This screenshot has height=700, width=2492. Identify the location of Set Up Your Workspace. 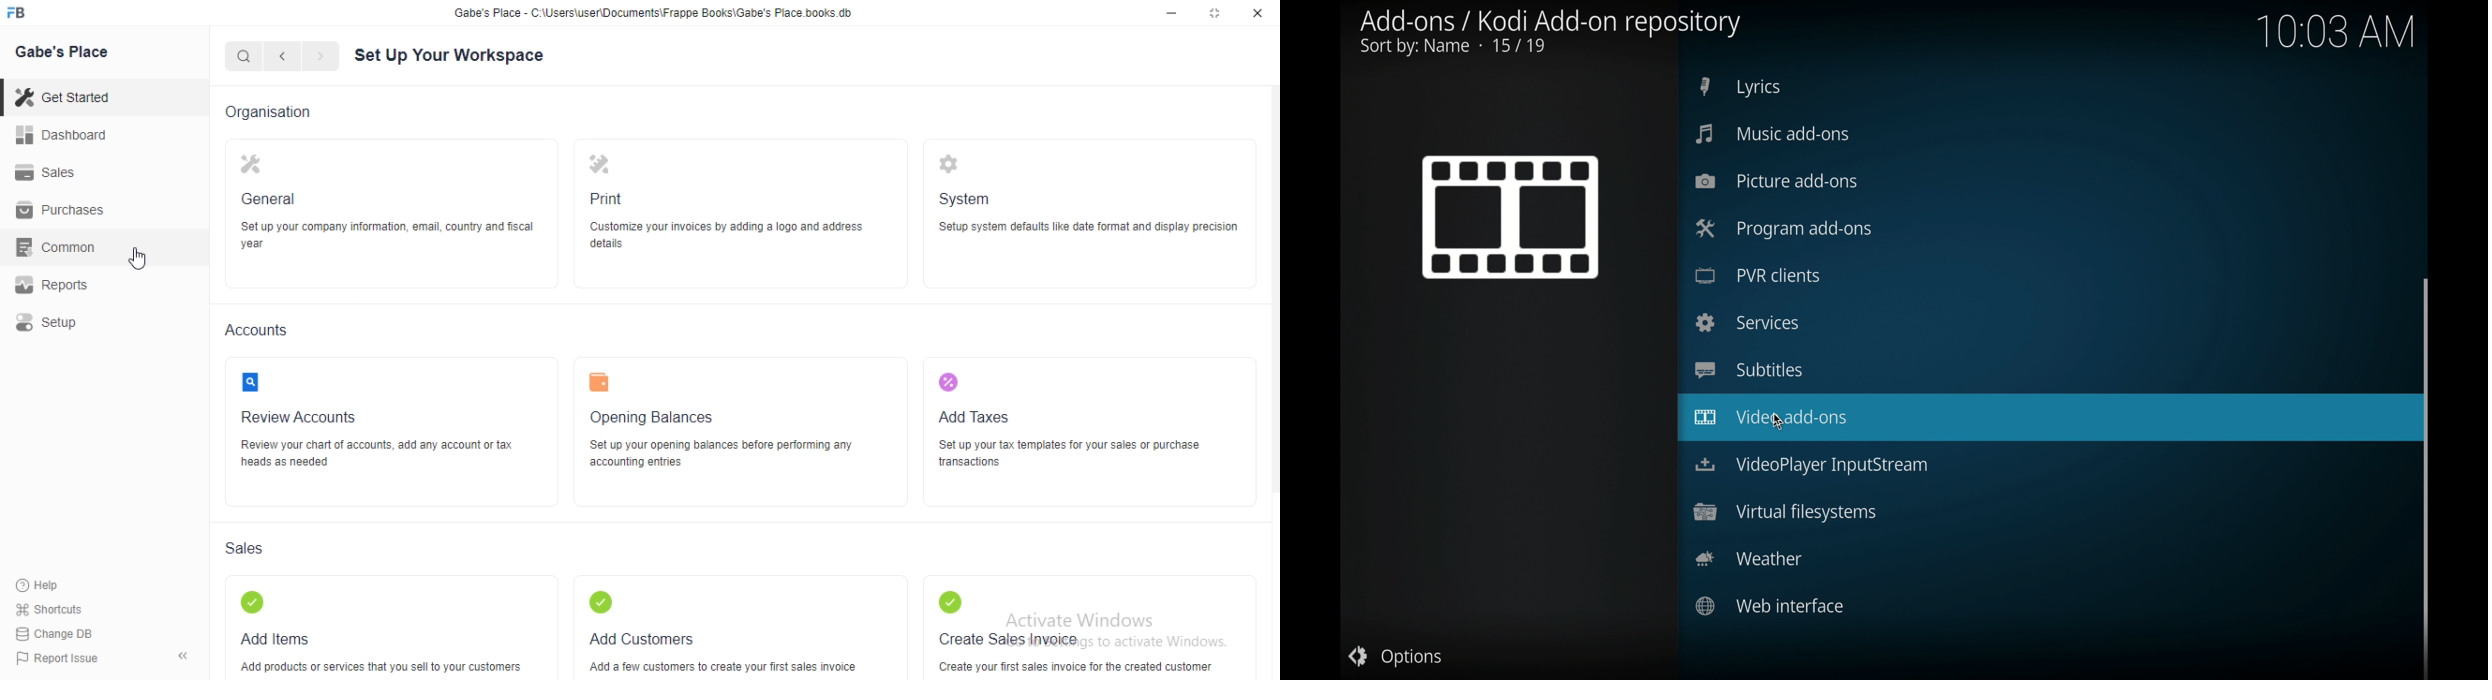
(451, 57).